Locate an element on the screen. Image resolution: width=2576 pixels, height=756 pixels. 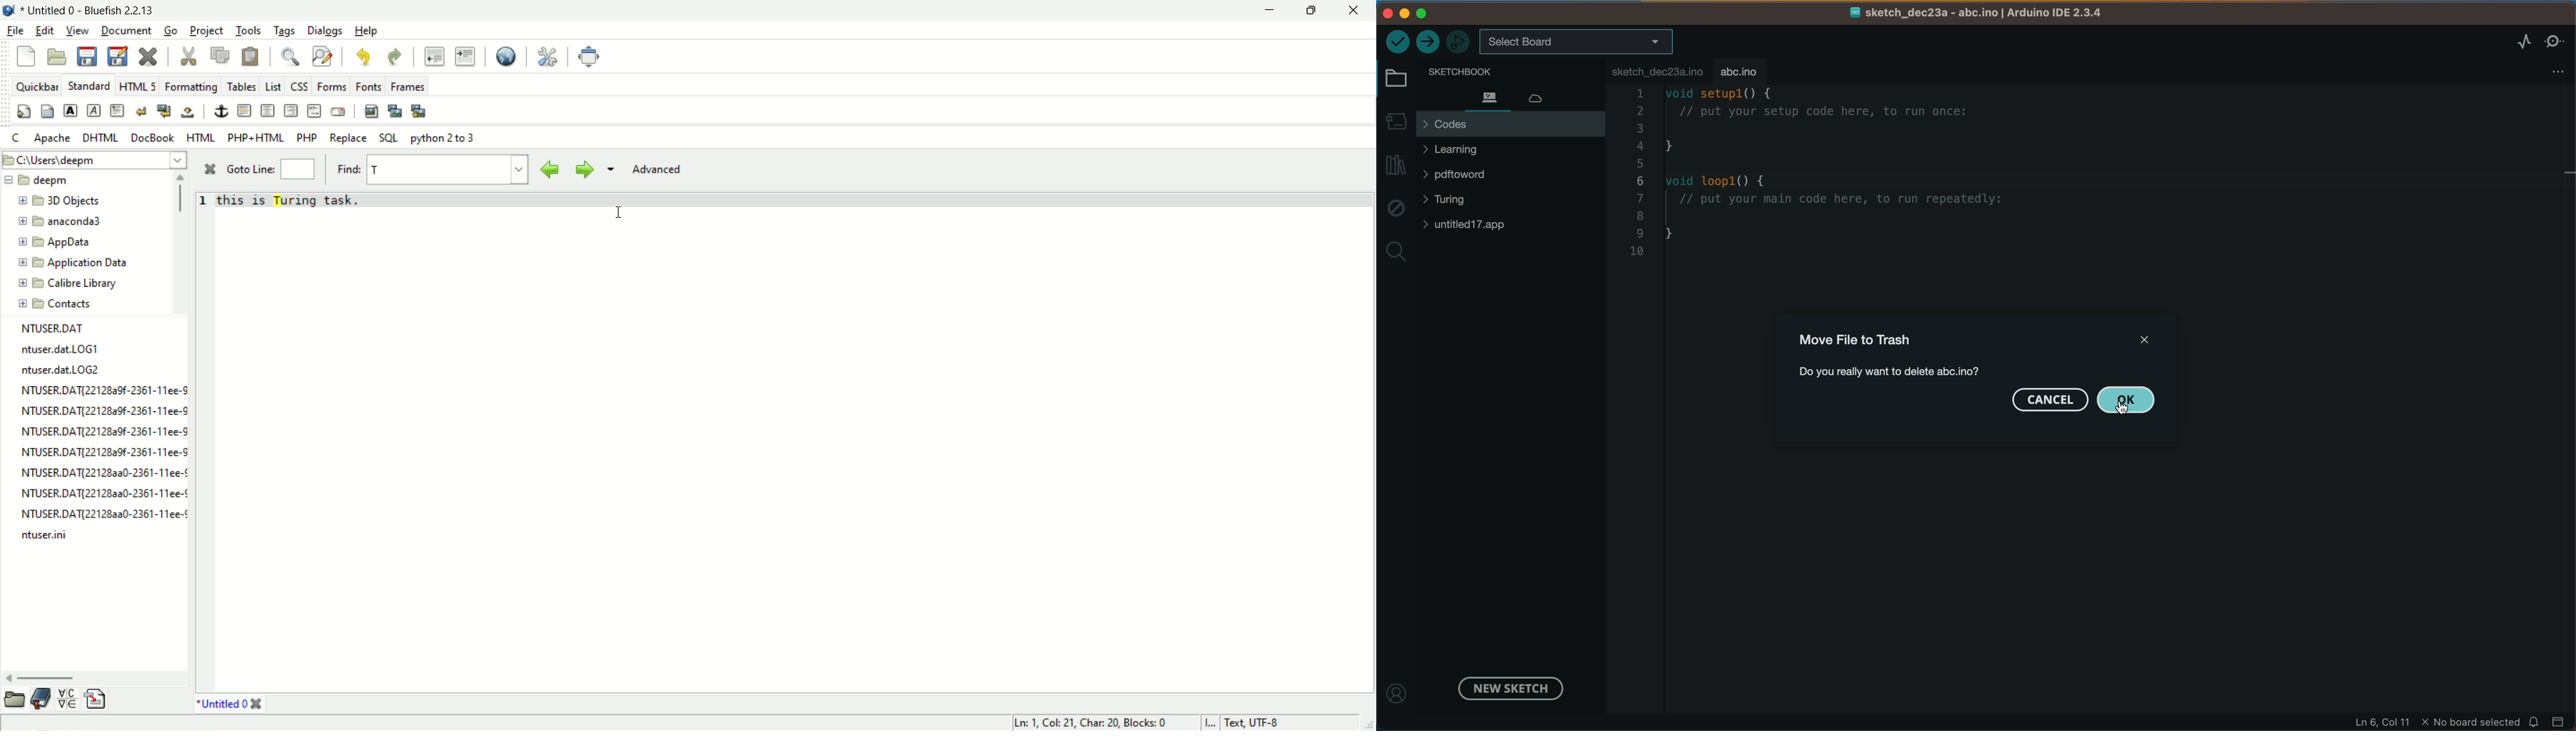
body is located at coordinates (48, 110).